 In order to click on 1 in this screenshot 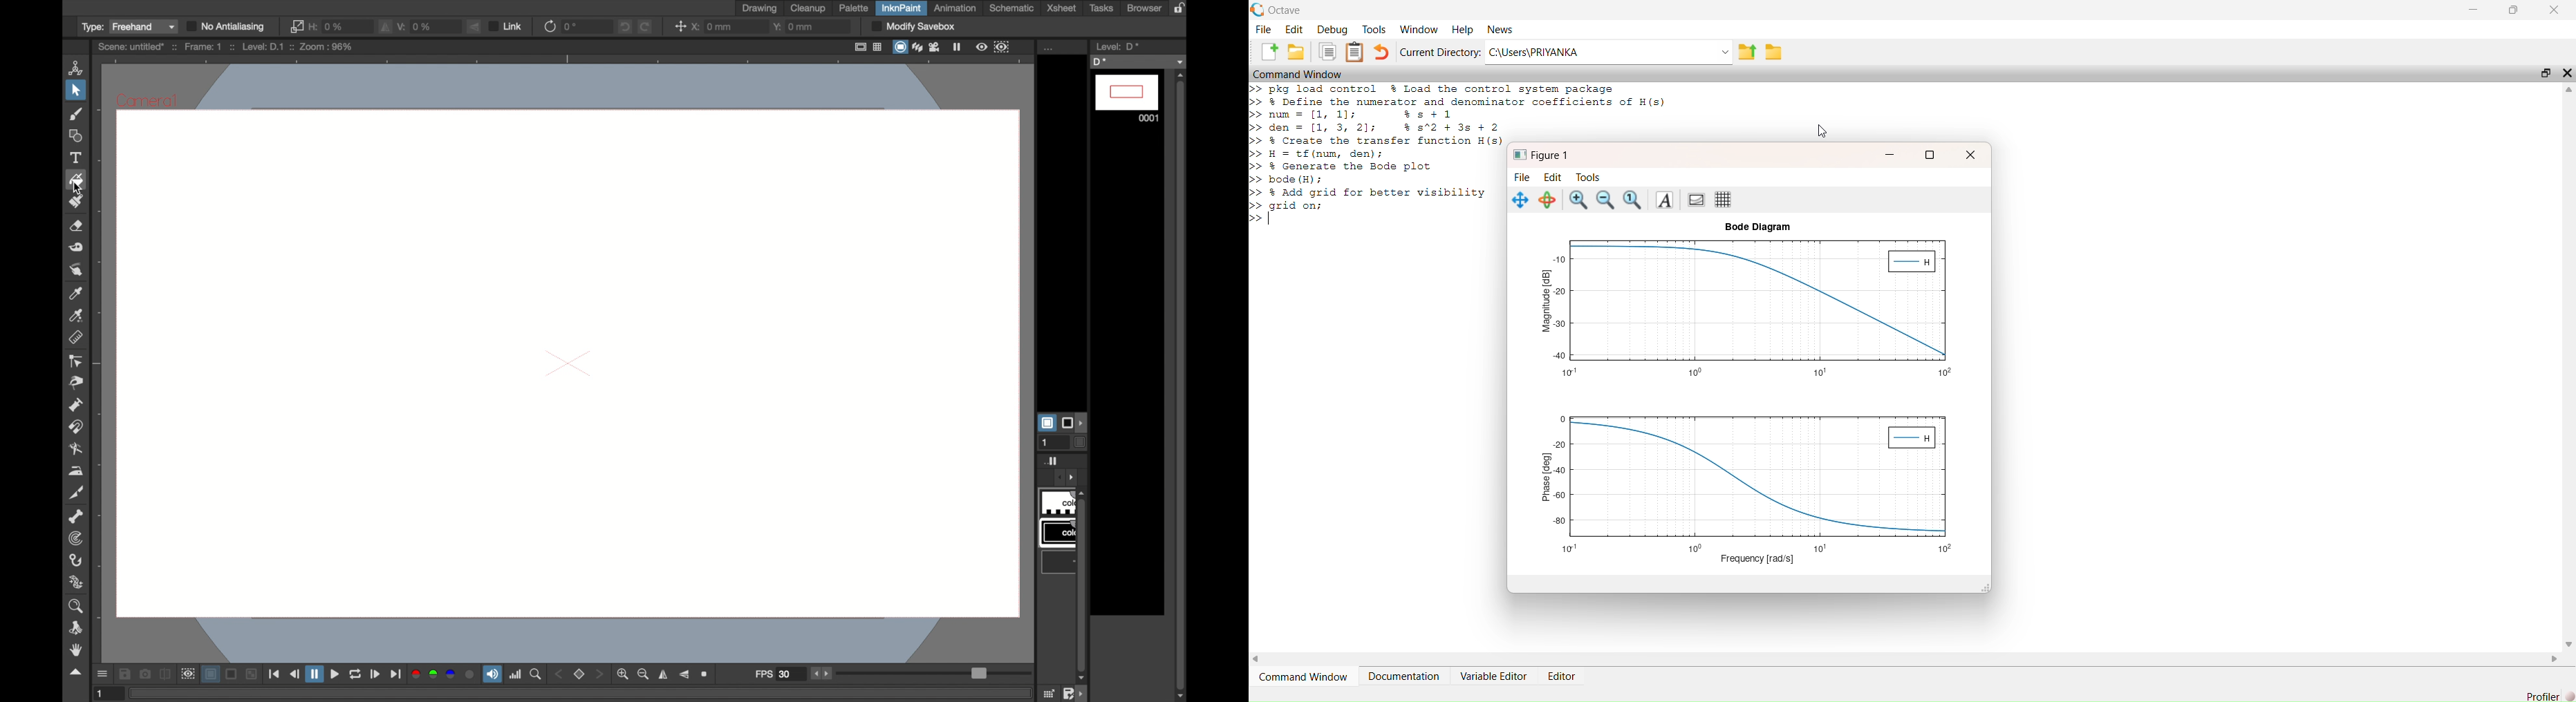, I will do `click(105, 694)`.